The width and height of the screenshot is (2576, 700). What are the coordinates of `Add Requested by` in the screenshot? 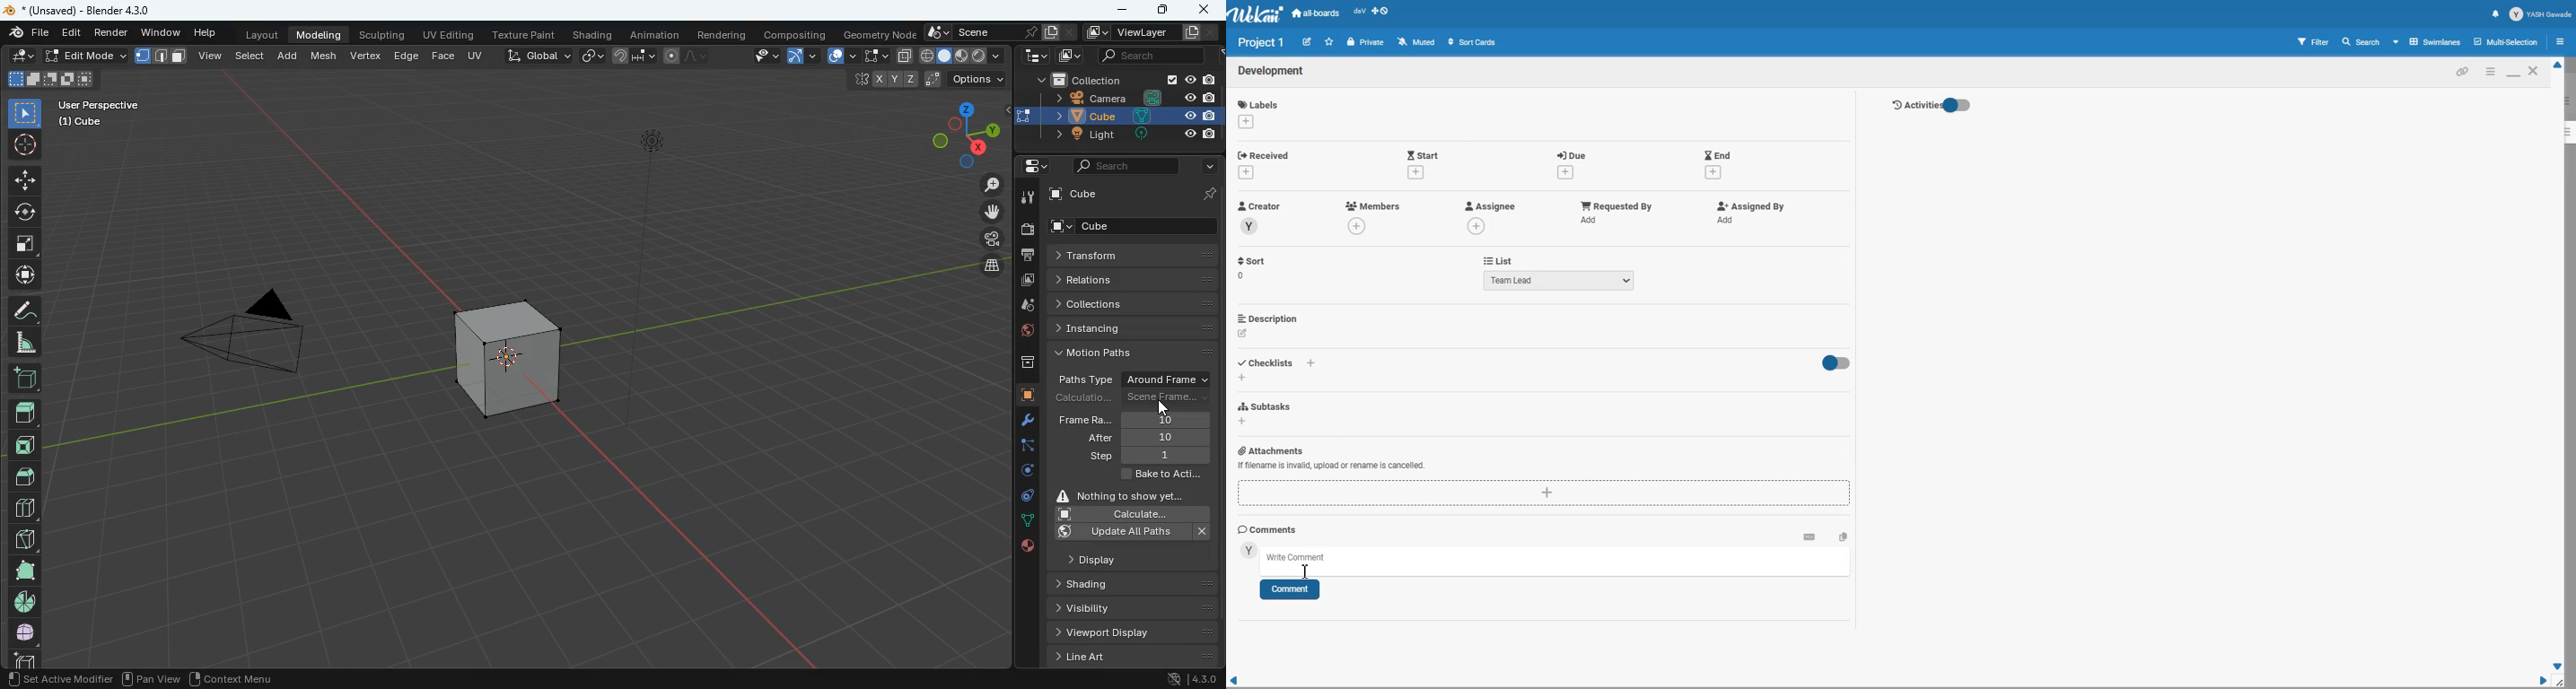 It's located at (1617, 205).